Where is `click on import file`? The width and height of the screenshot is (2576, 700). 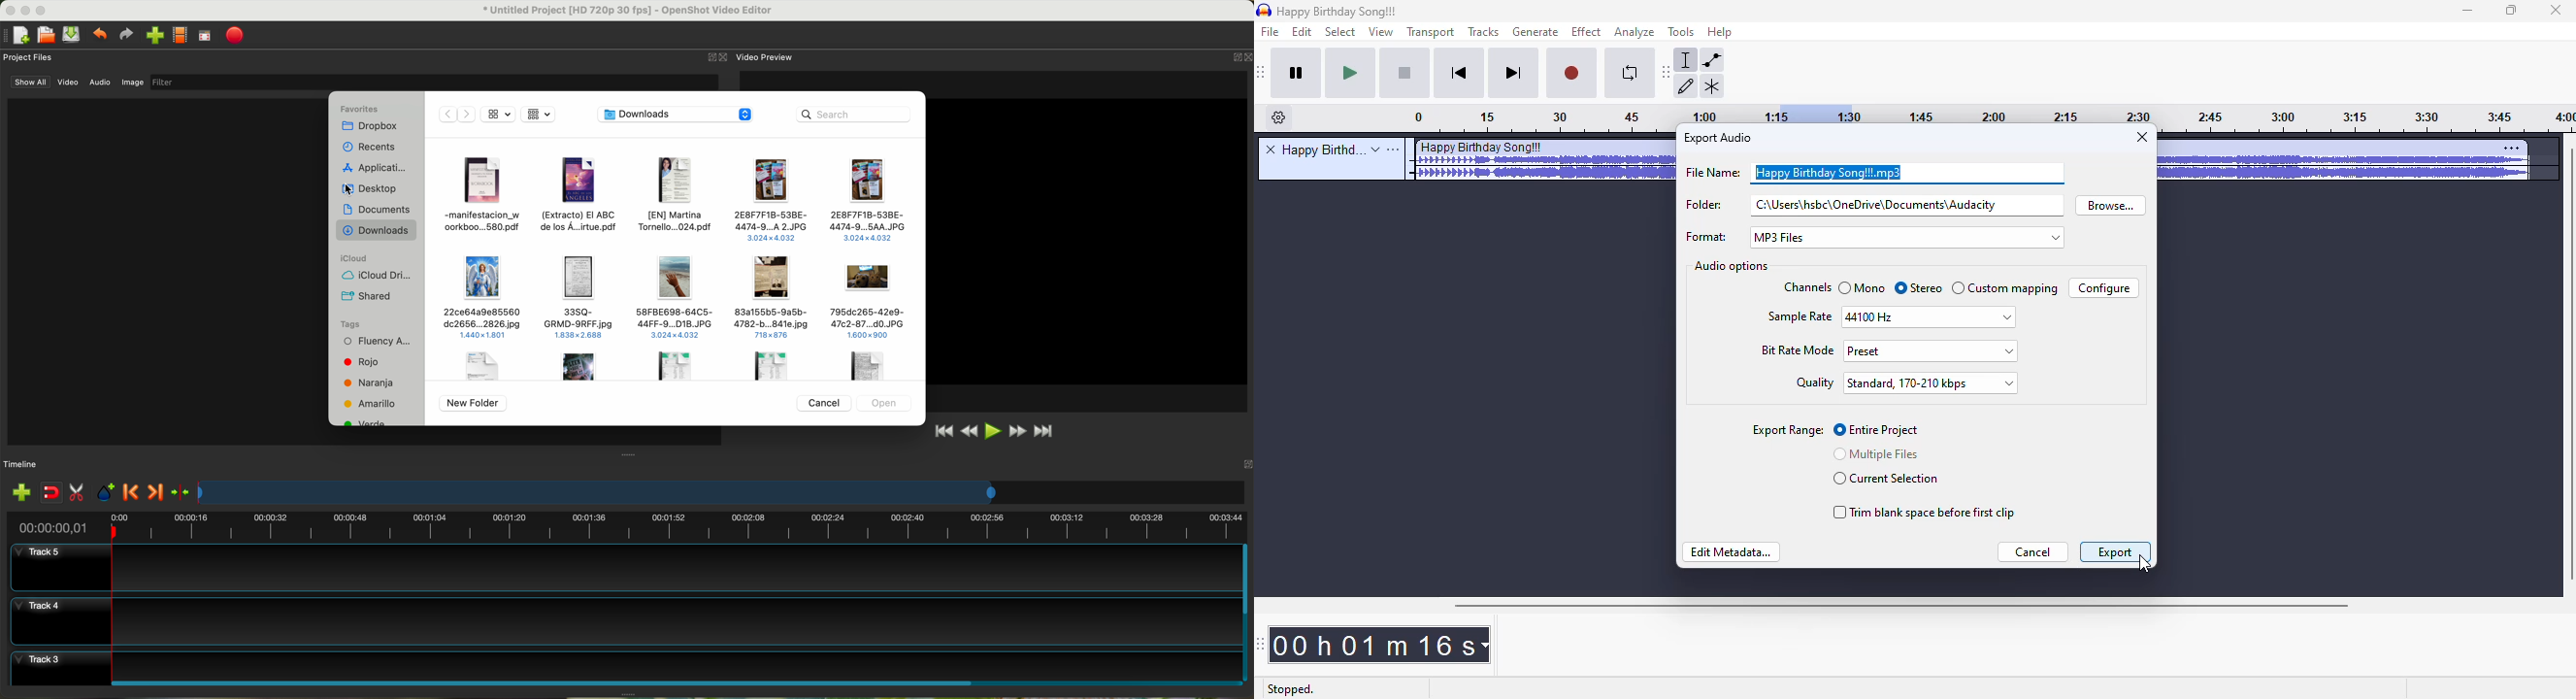
click on import file is located at coordinates (152, 32).